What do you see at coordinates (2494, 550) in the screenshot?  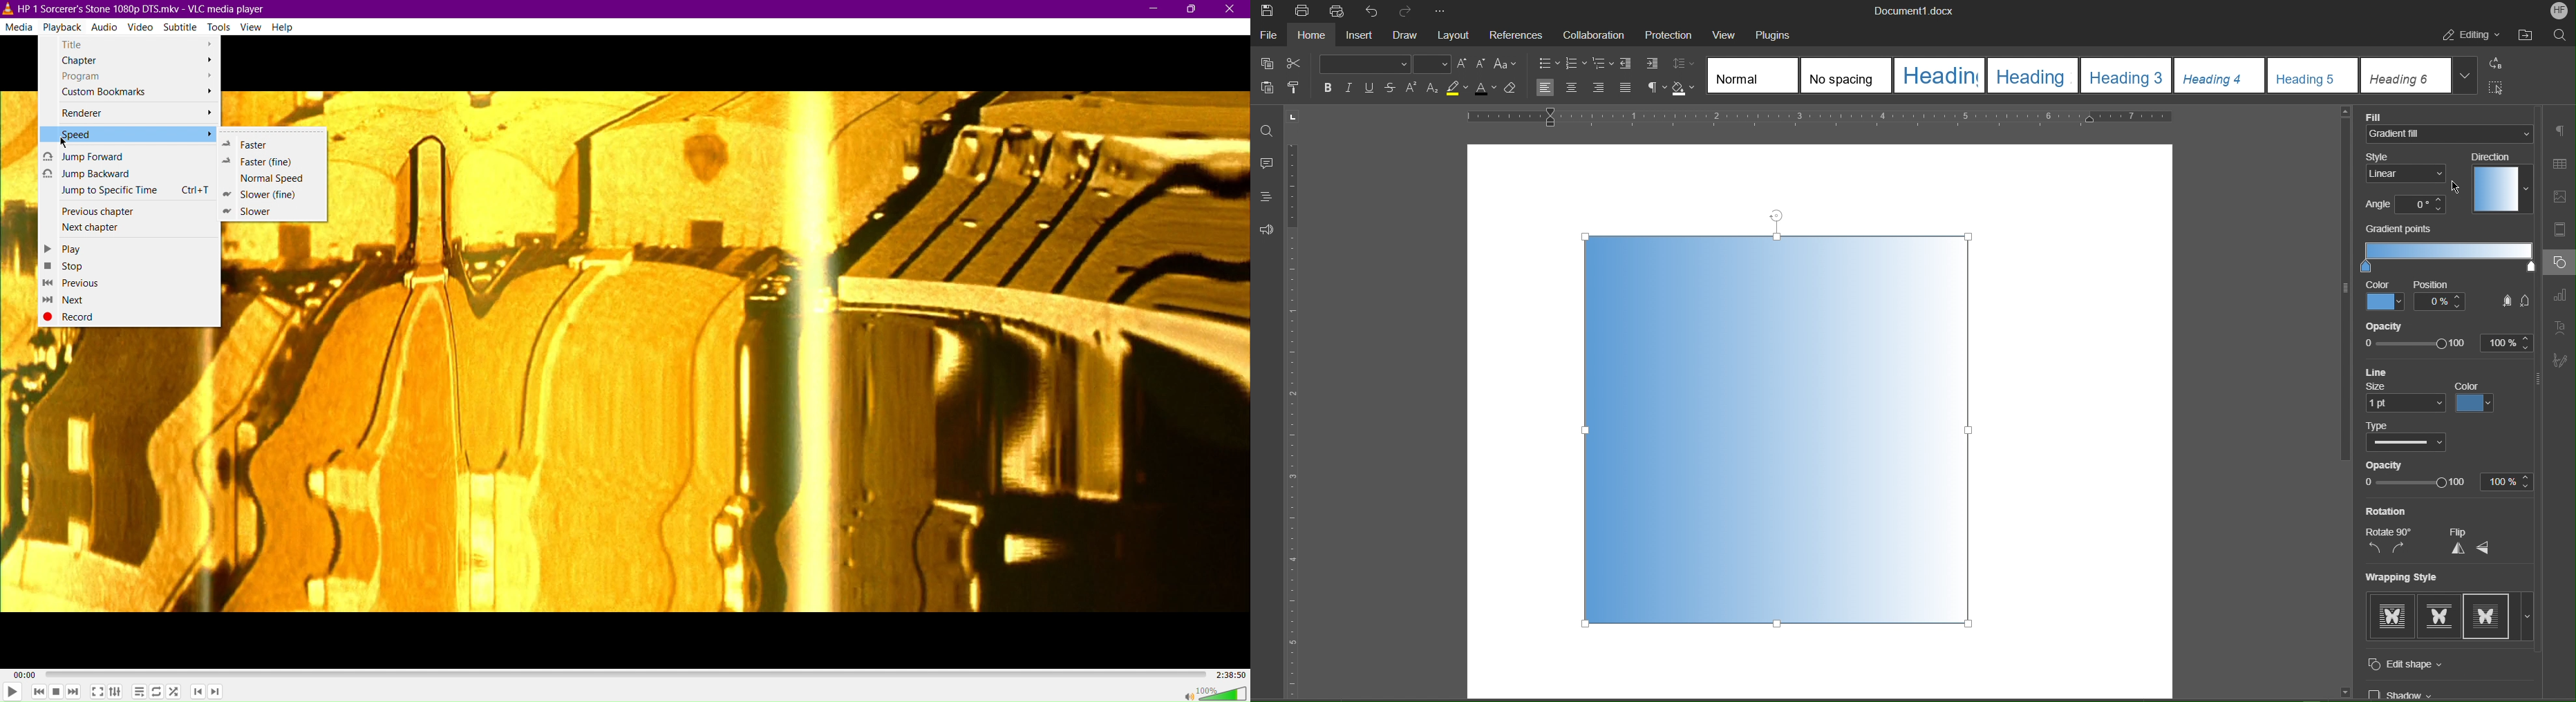 I see `Flip horizontally` at bounding box center [2494, 550].